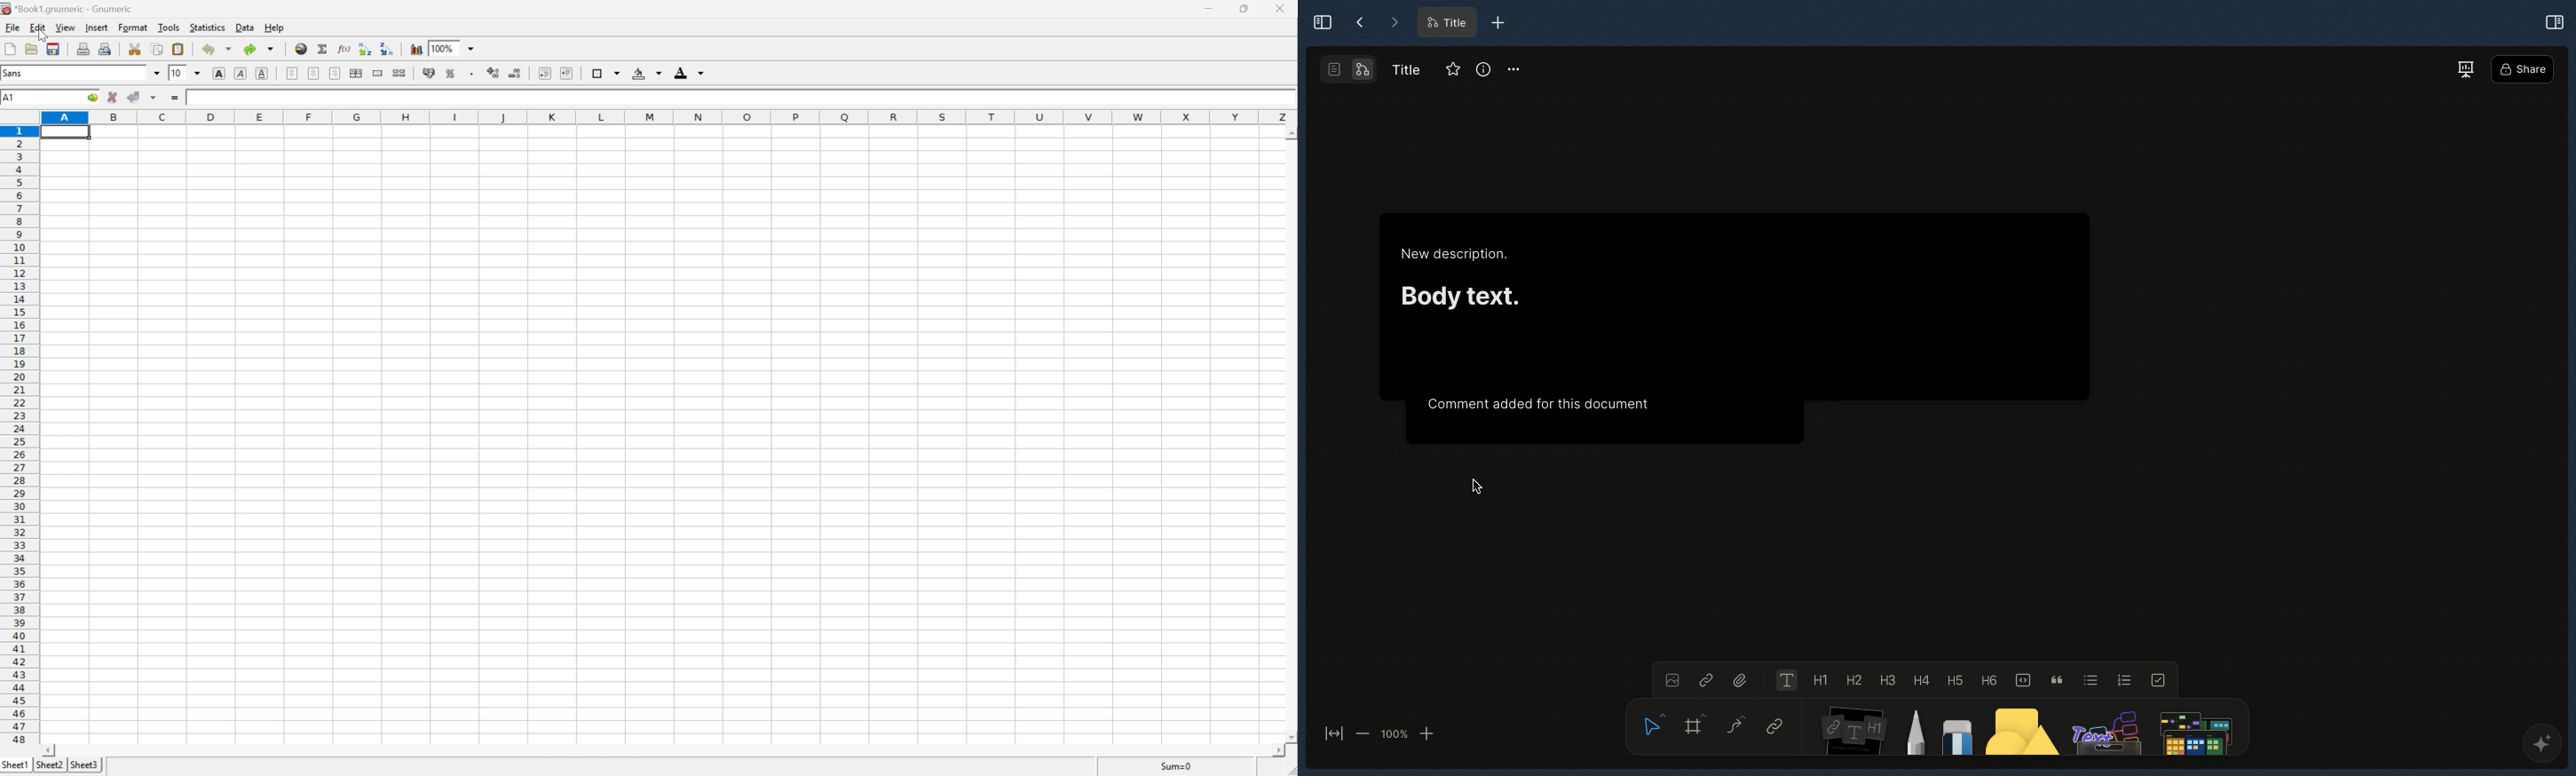 The width and height of the screenshot is (2576, 784). Describe the element at coordinates (2193, 728) in the screenshot. I see `Search file or anything` at that location.